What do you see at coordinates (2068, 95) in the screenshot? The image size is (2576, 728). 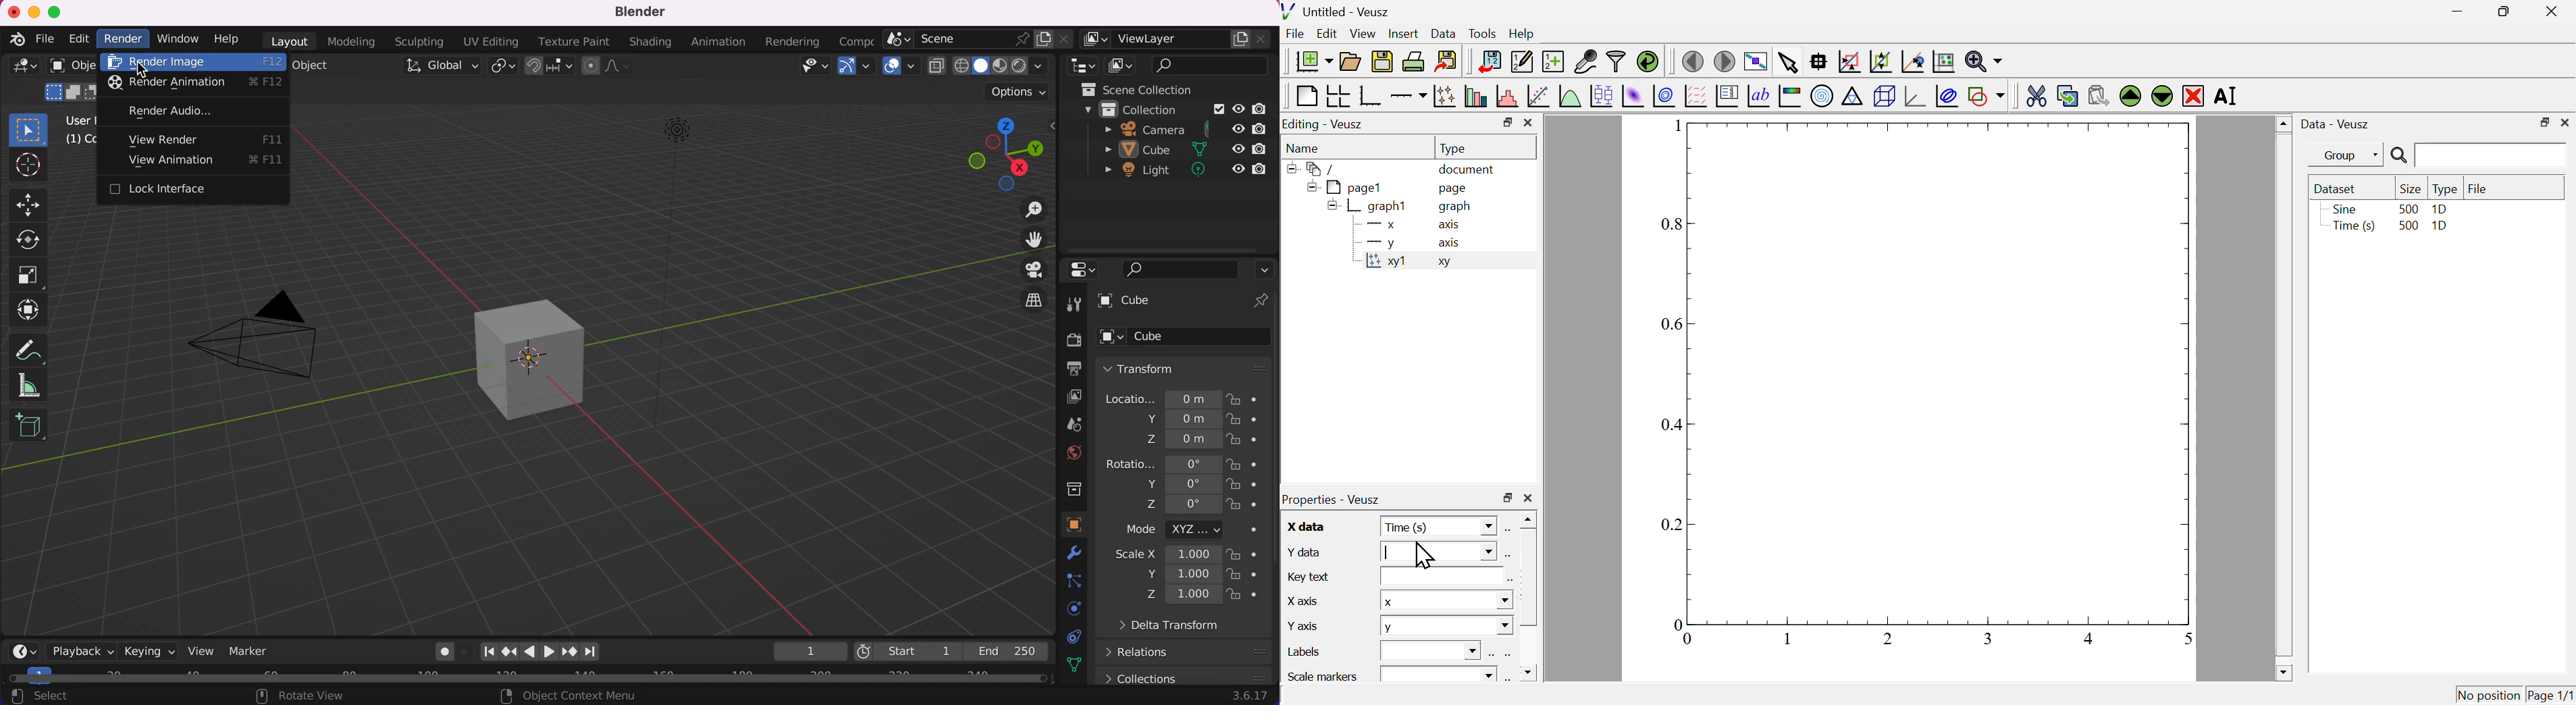 I see `copy the selected widget` at bounding box center [2068, 95].